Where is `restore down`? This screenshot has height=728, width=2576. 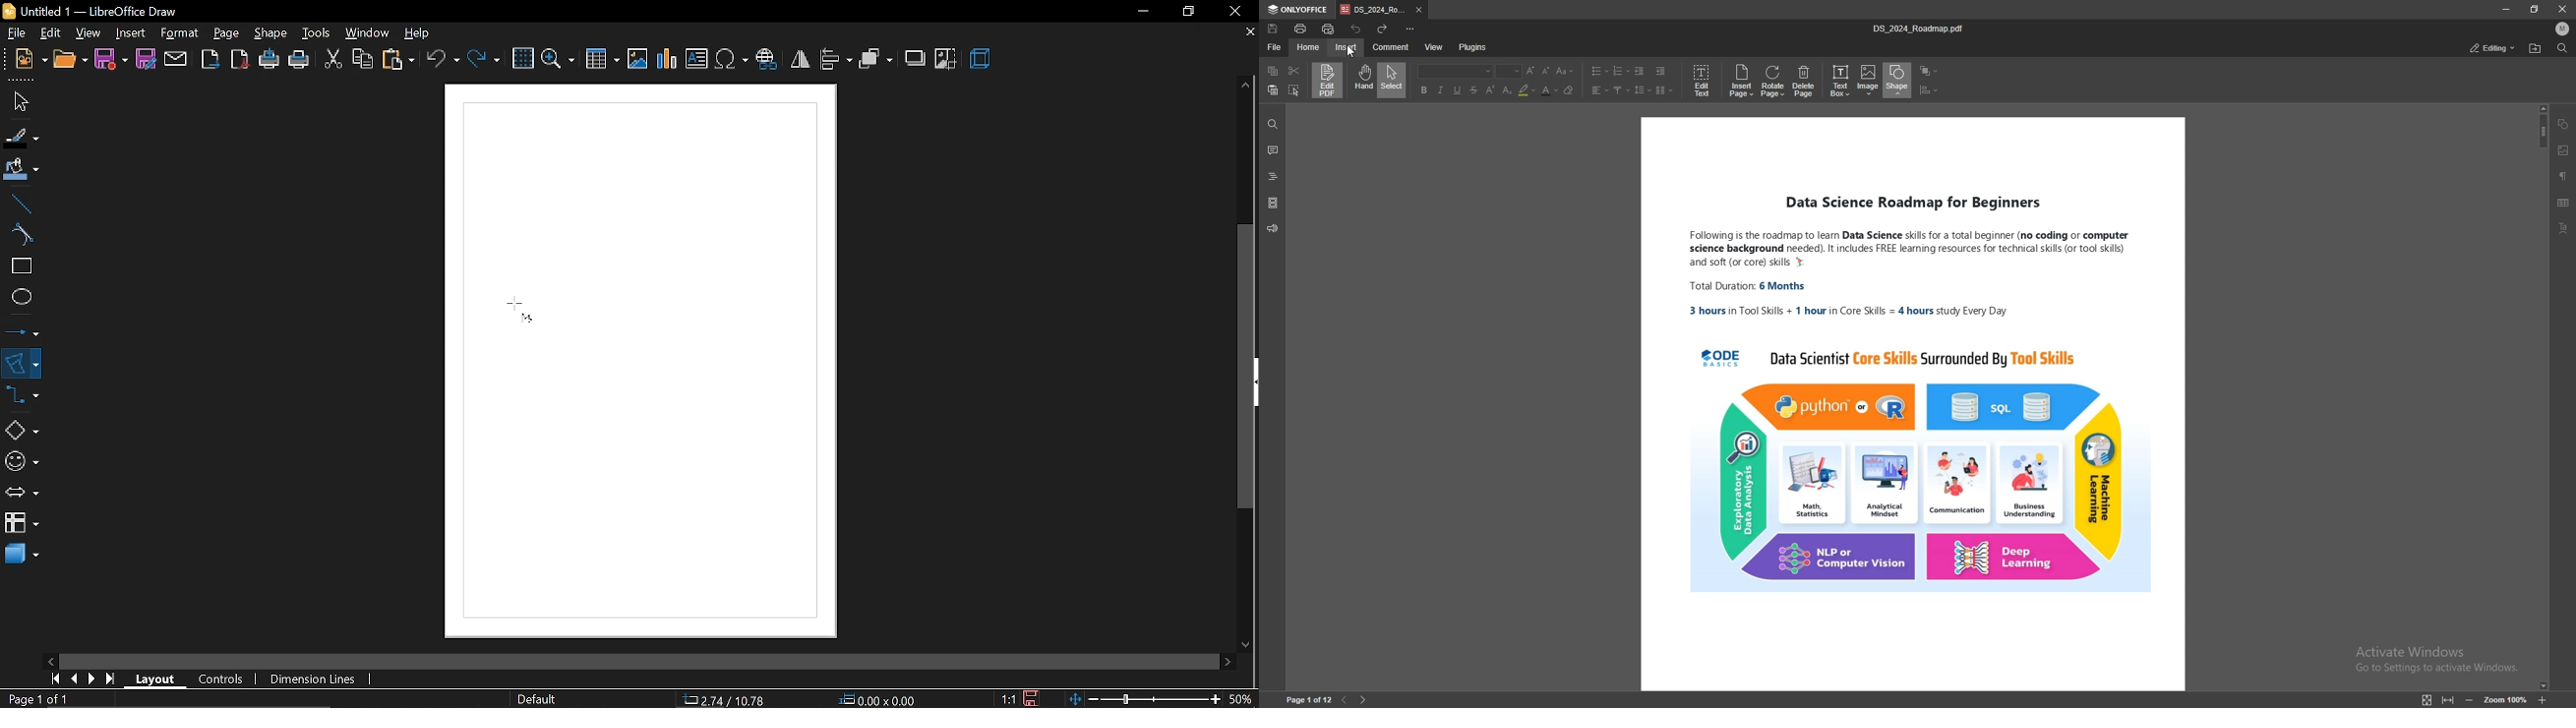
restore down is located at coordinates (1189, 11).